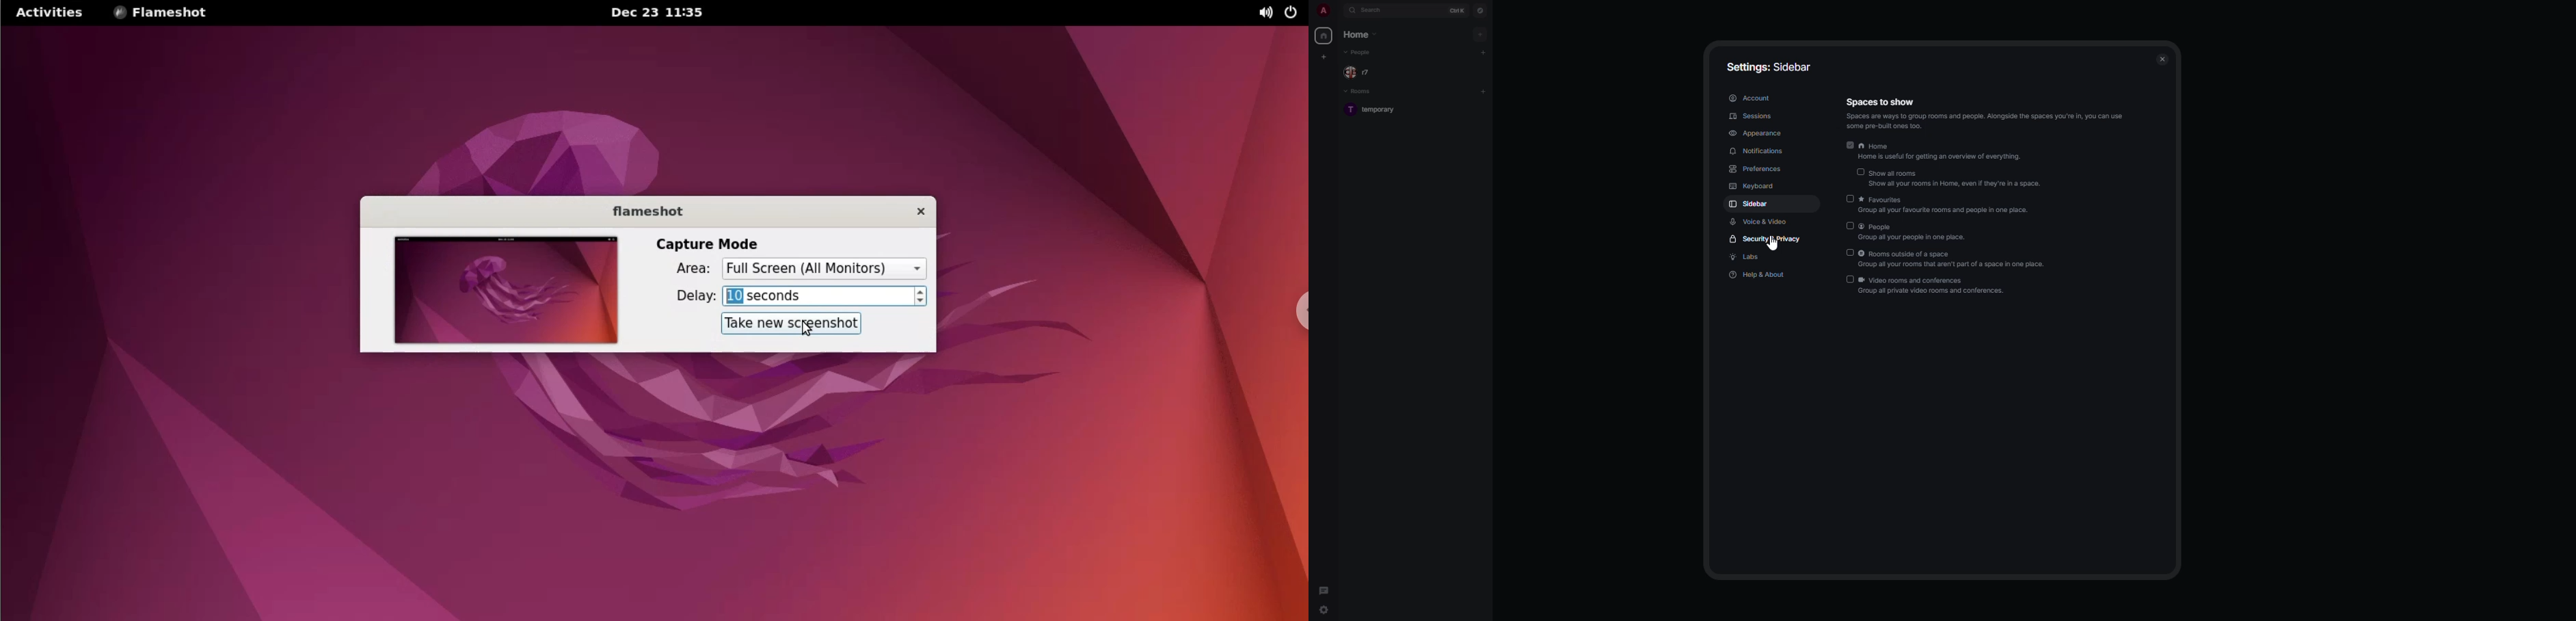 This screenshot has width=2576, height=644. Describe the element at coordinates (1758, 276) in the screenshot. I see `help & about` at that location.